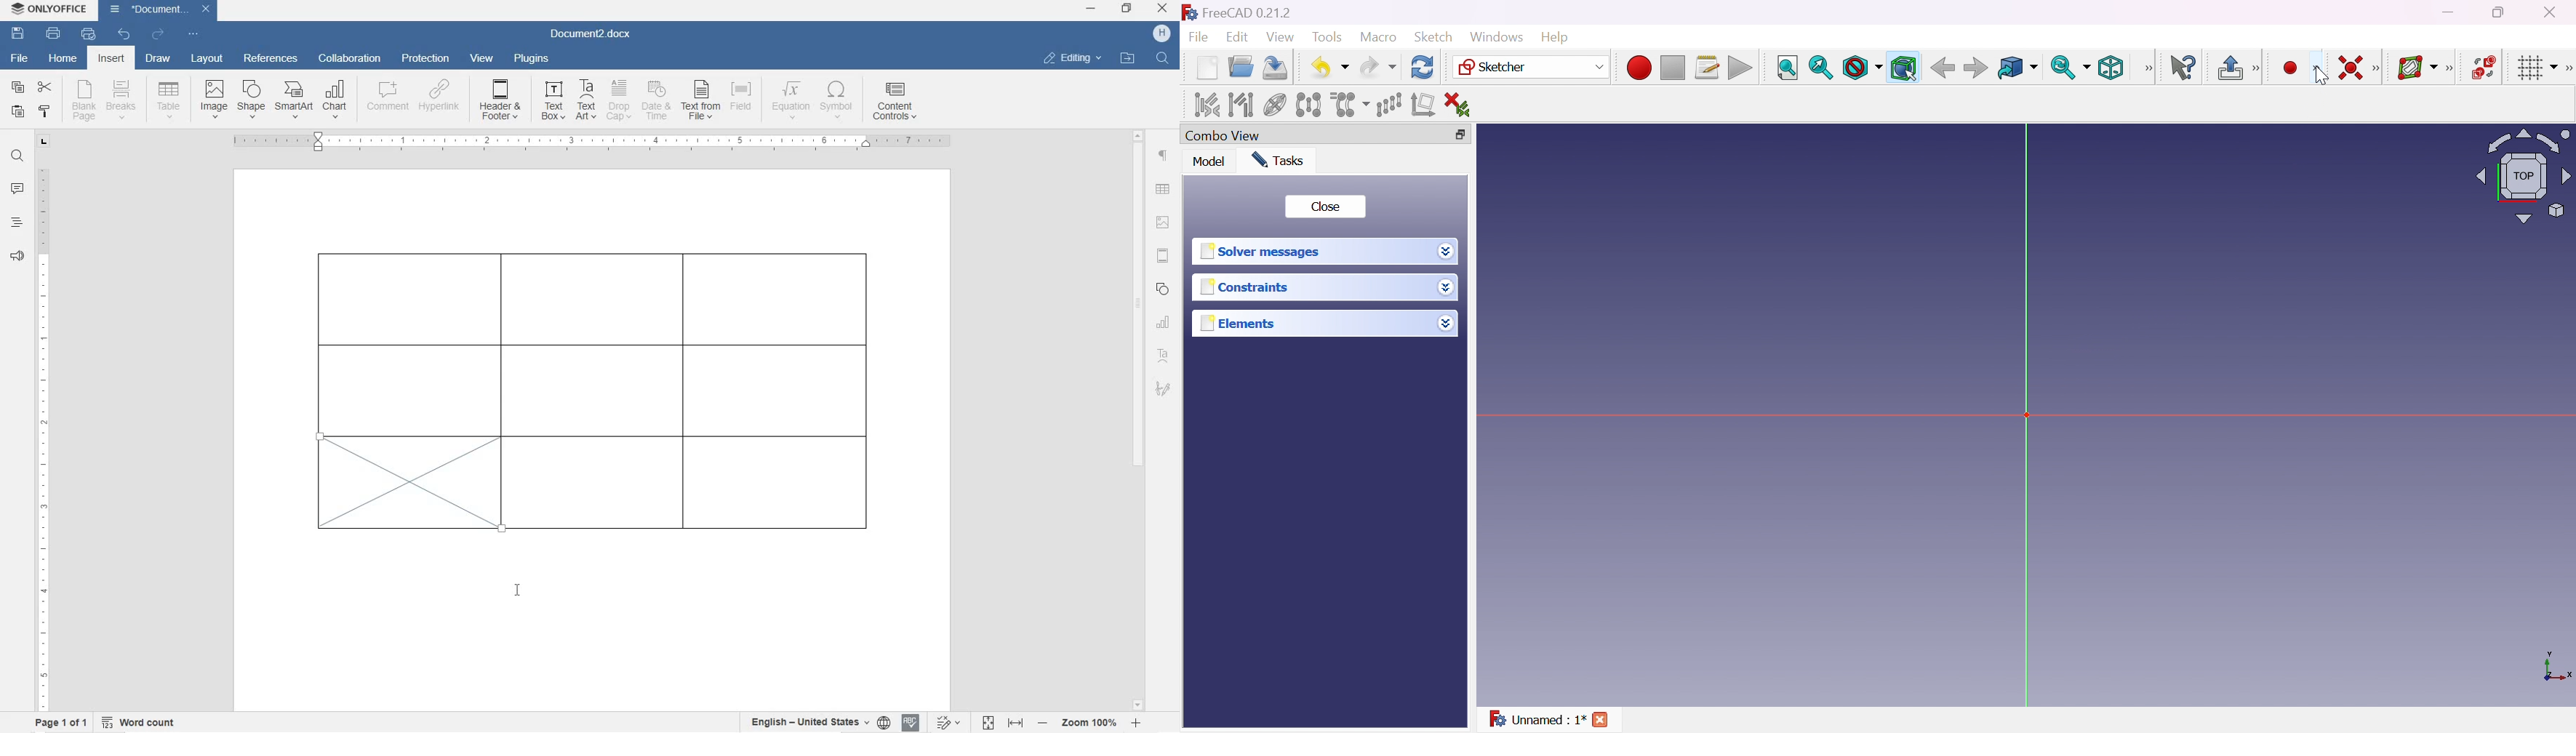 The image size is (2576, 756). Describe the element at coordinates (2017, 68) in the screenshot. I see `Go to linked object` at that location.